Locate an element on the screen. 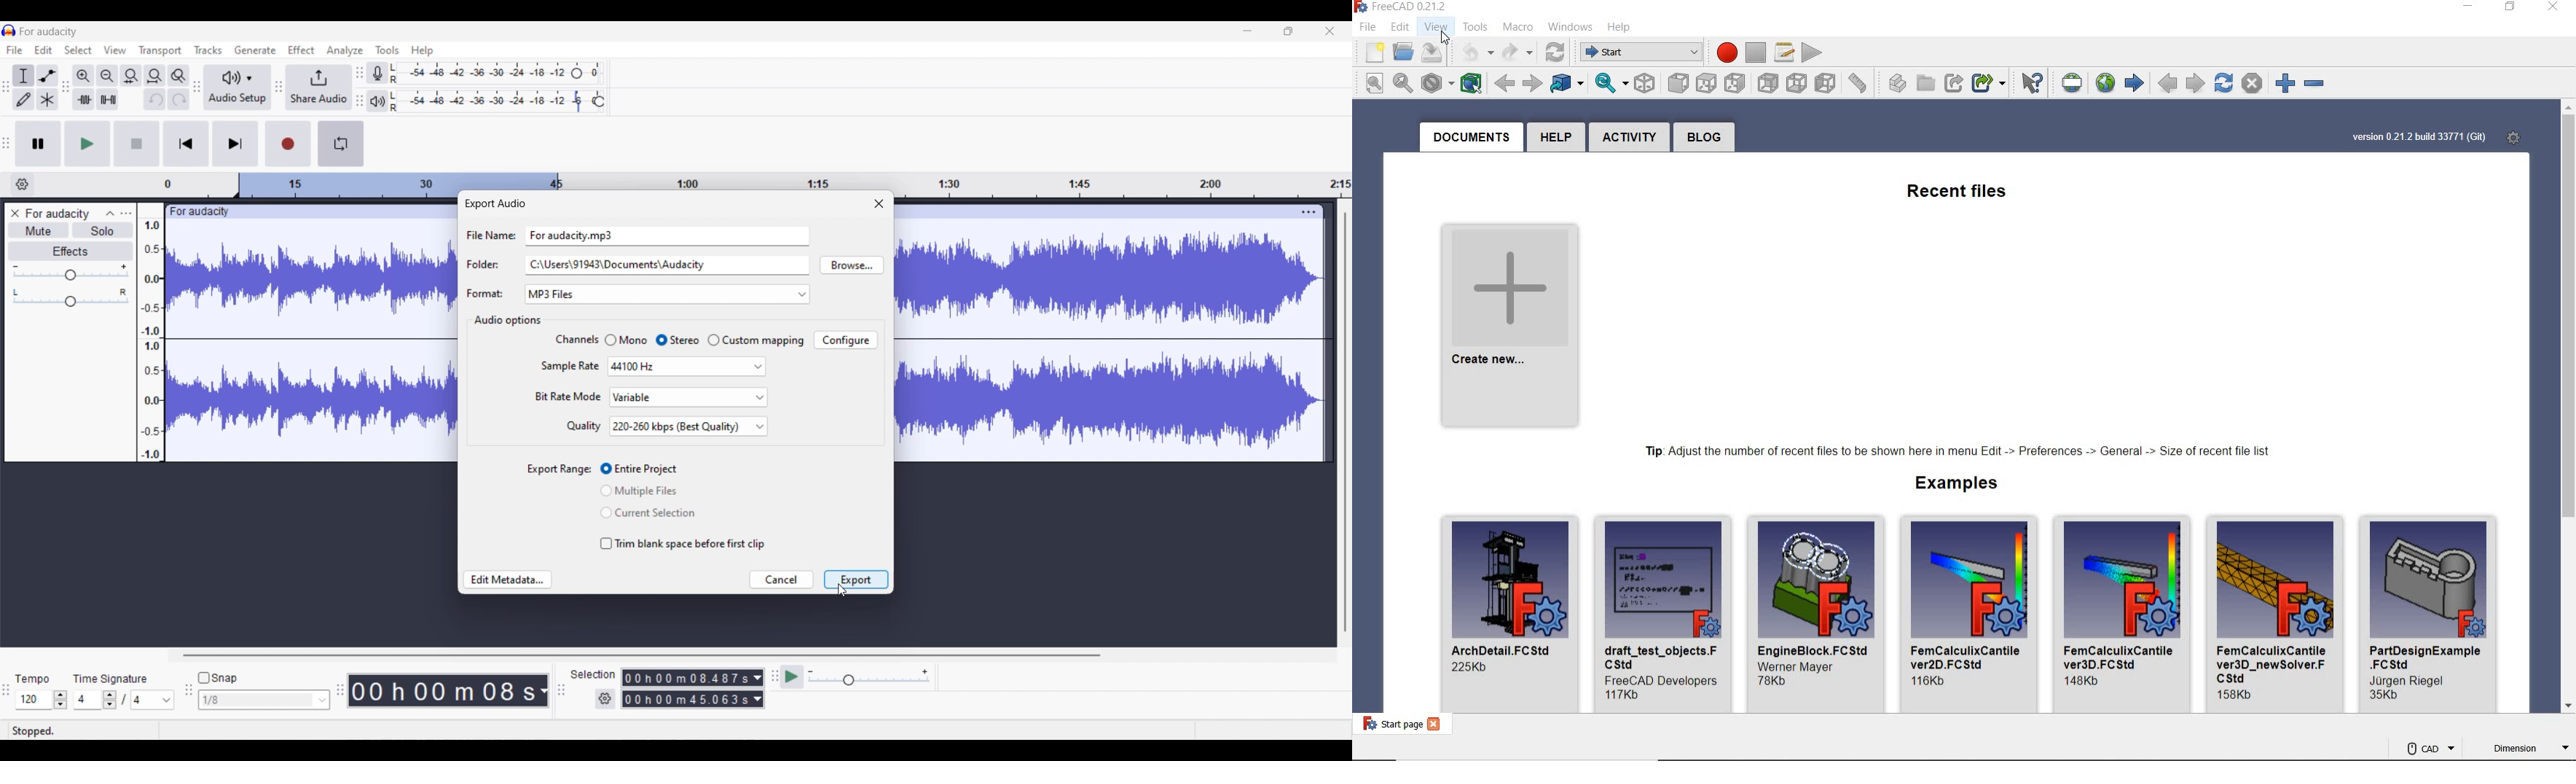  tools is located at coordinates (1474, 28).